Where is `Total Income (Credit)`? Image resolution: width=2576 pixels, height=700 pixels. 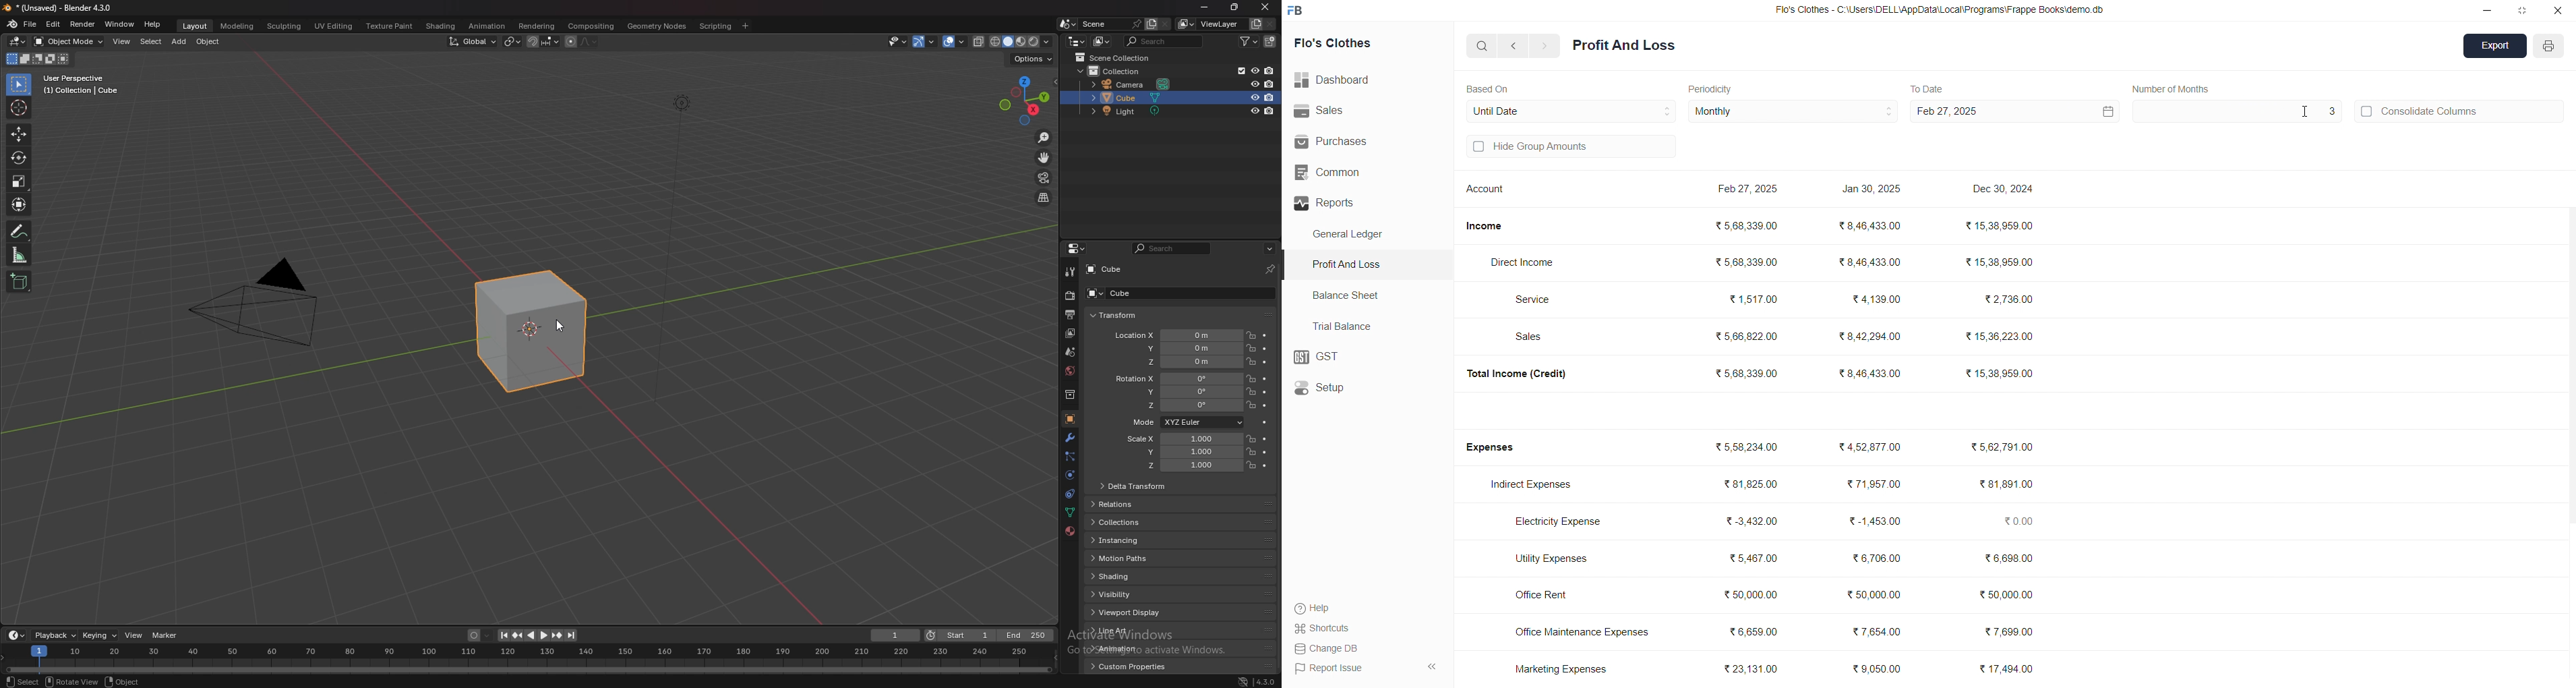 Total Income (Credit) is located at coordinates (1527, 373).